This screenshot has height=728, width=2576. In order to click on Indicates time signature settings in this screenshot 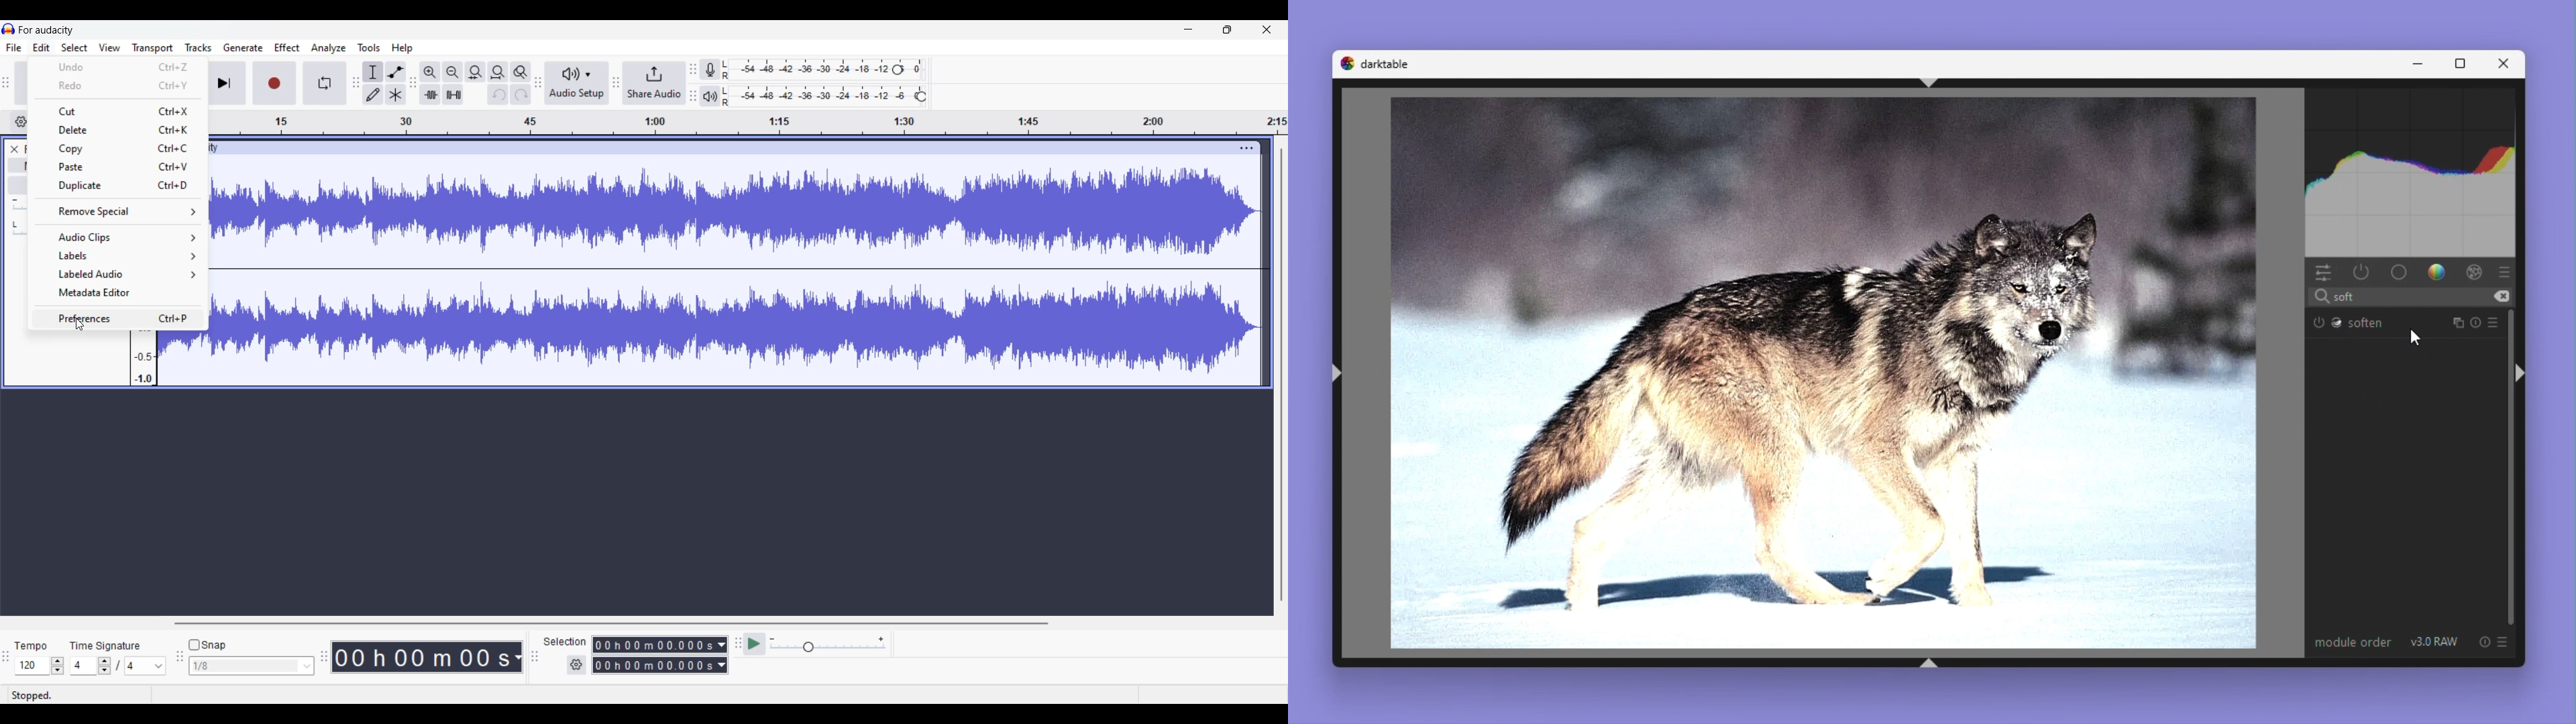, I will do `click(105, 646)`.